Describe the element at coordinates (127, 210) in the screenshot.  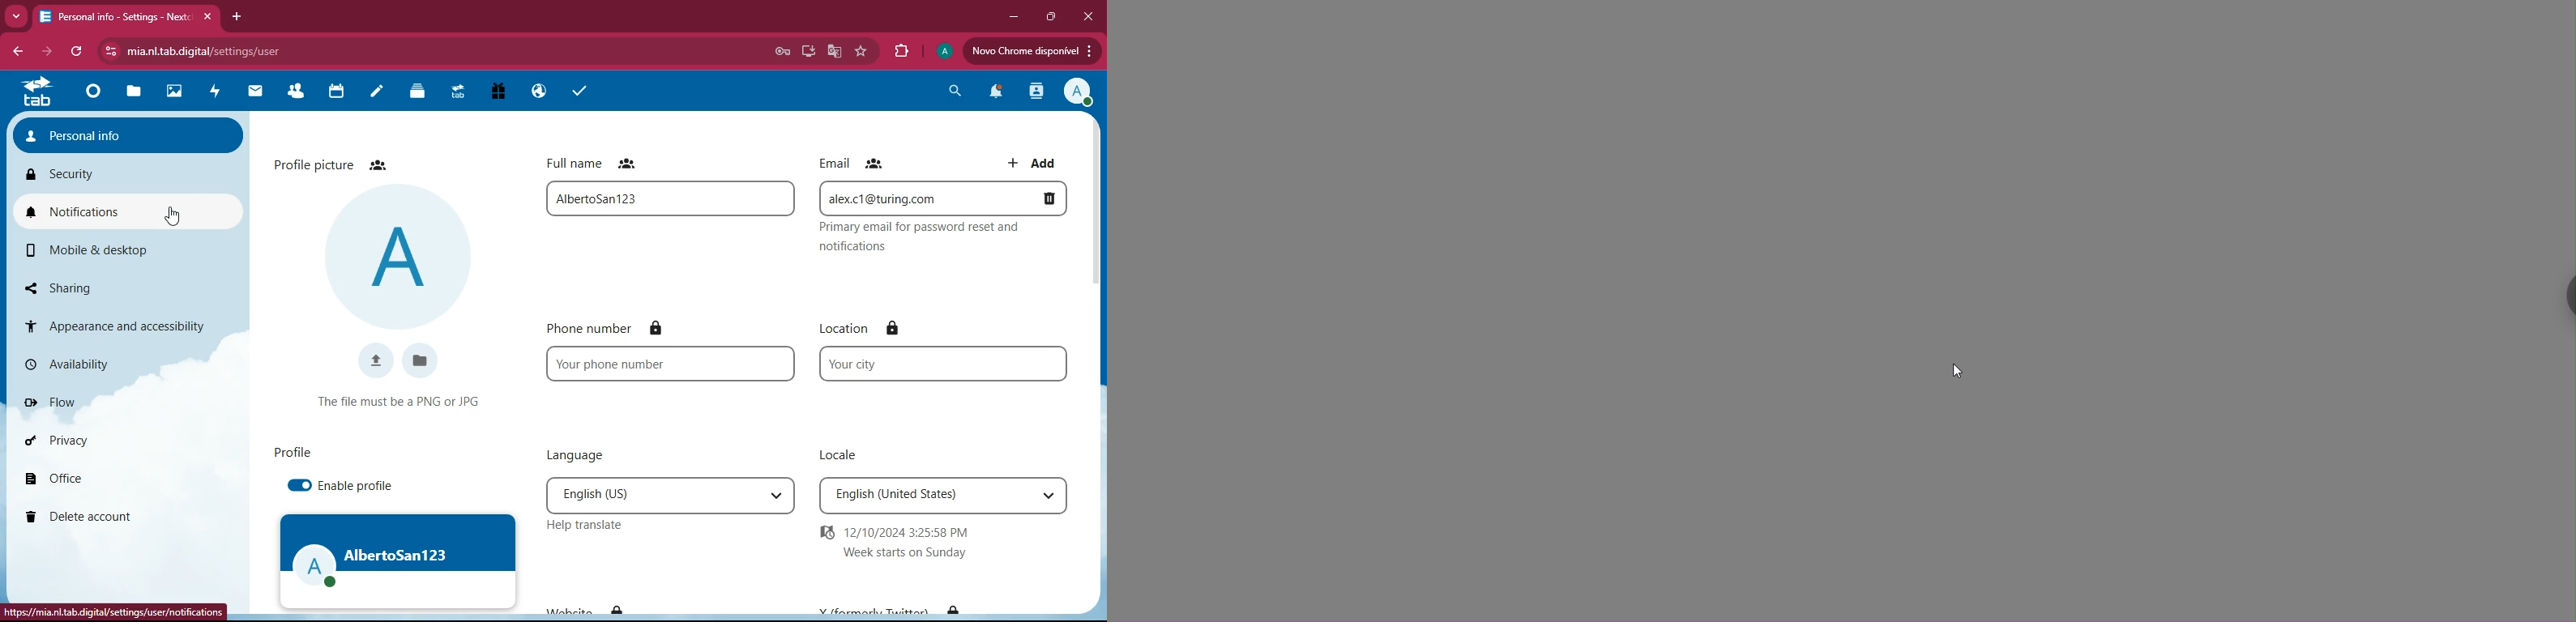
I see `notifications` at that location.